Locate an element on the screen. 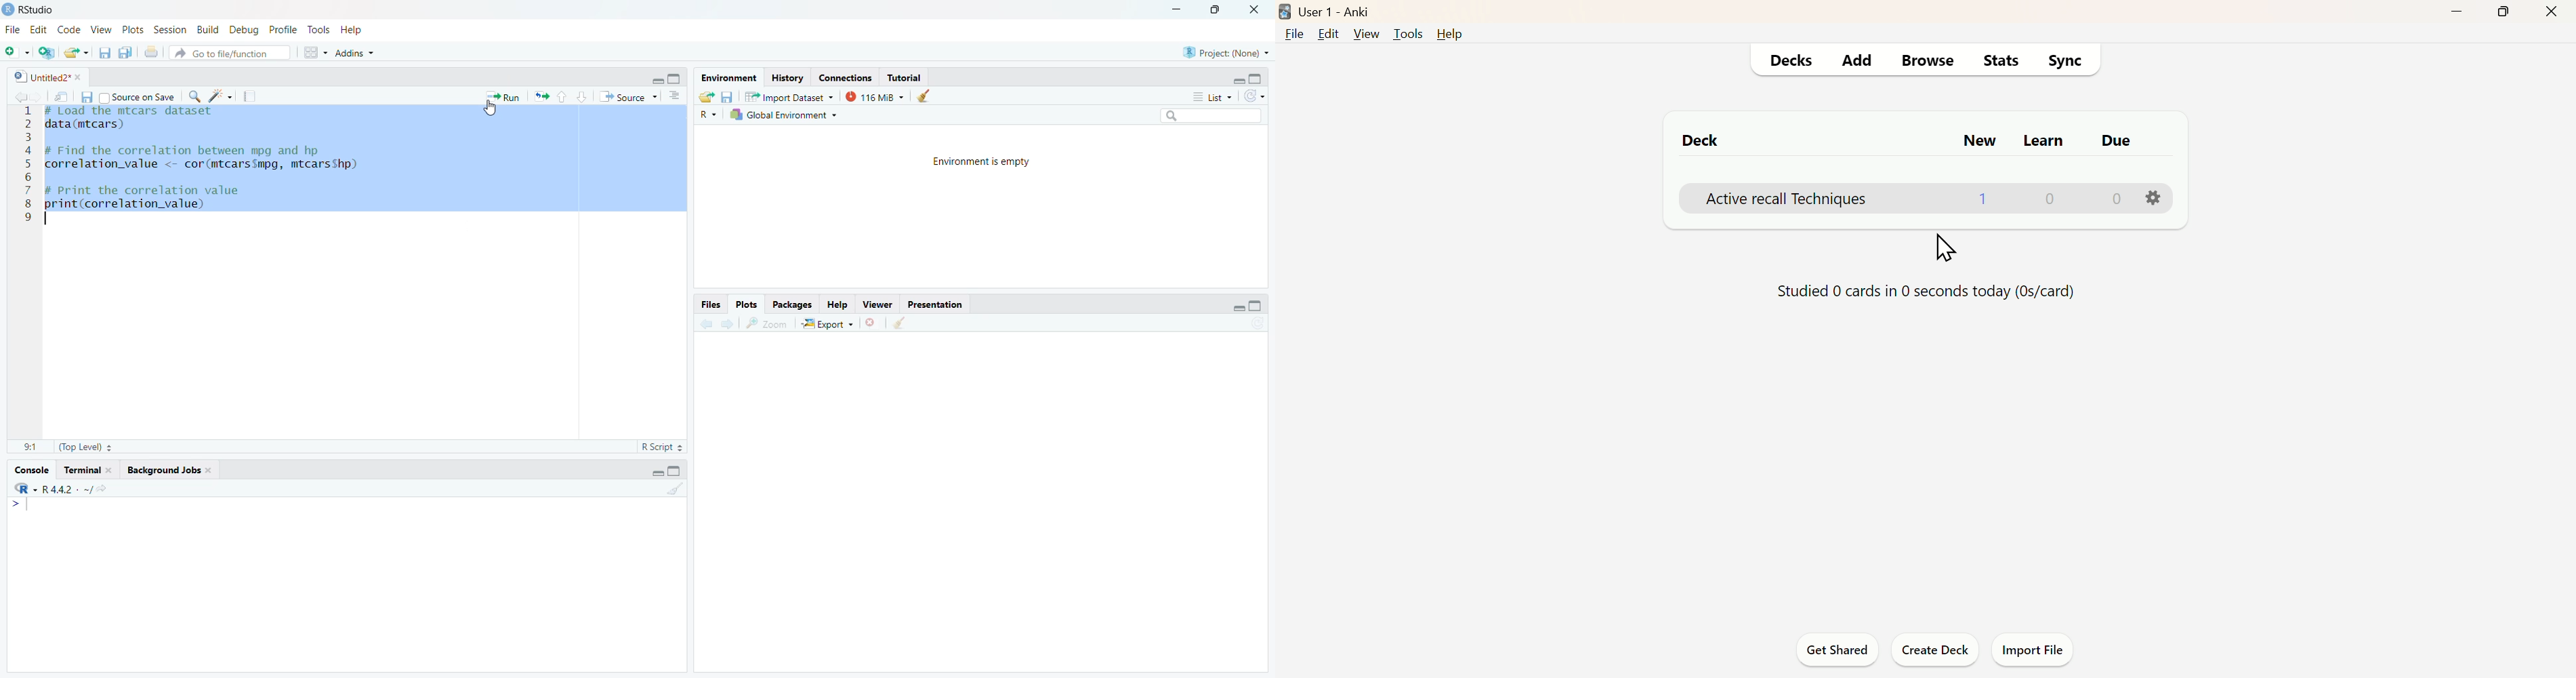  Show in new window is located at coordinates (62, 95).